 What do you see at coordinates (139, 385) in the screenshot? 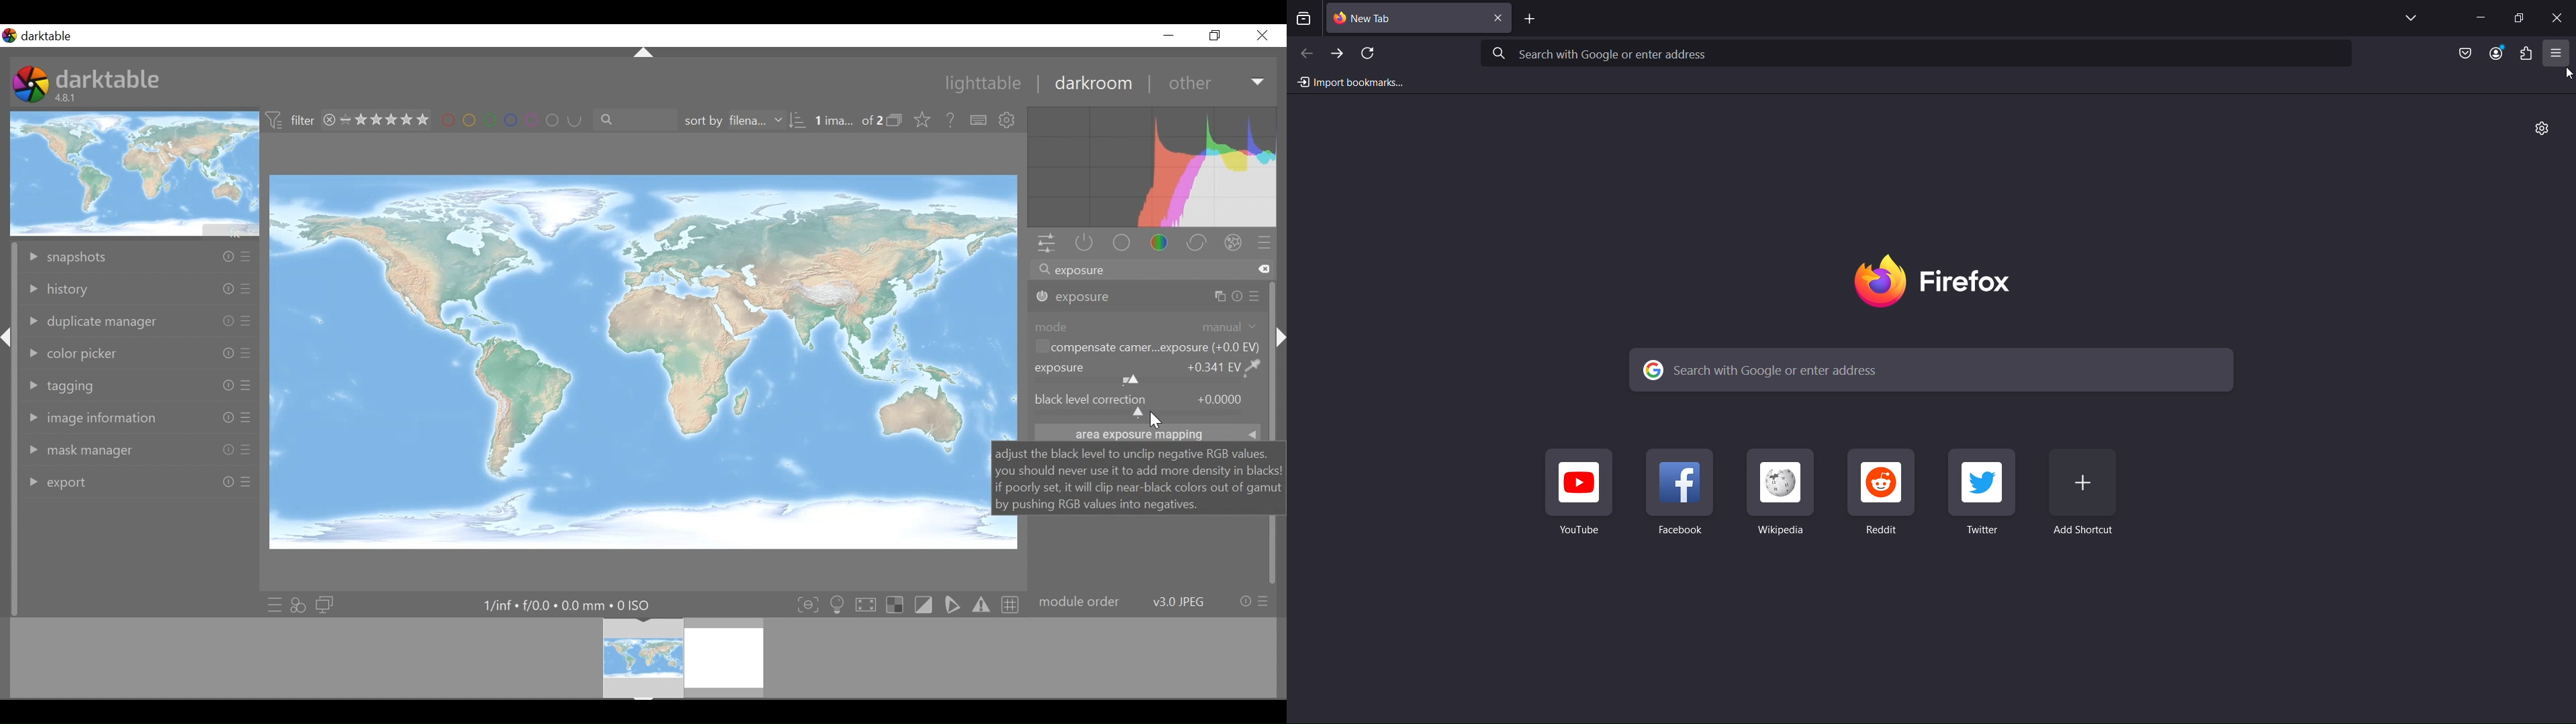
I see `tagging` at bounding box center [139, 385].